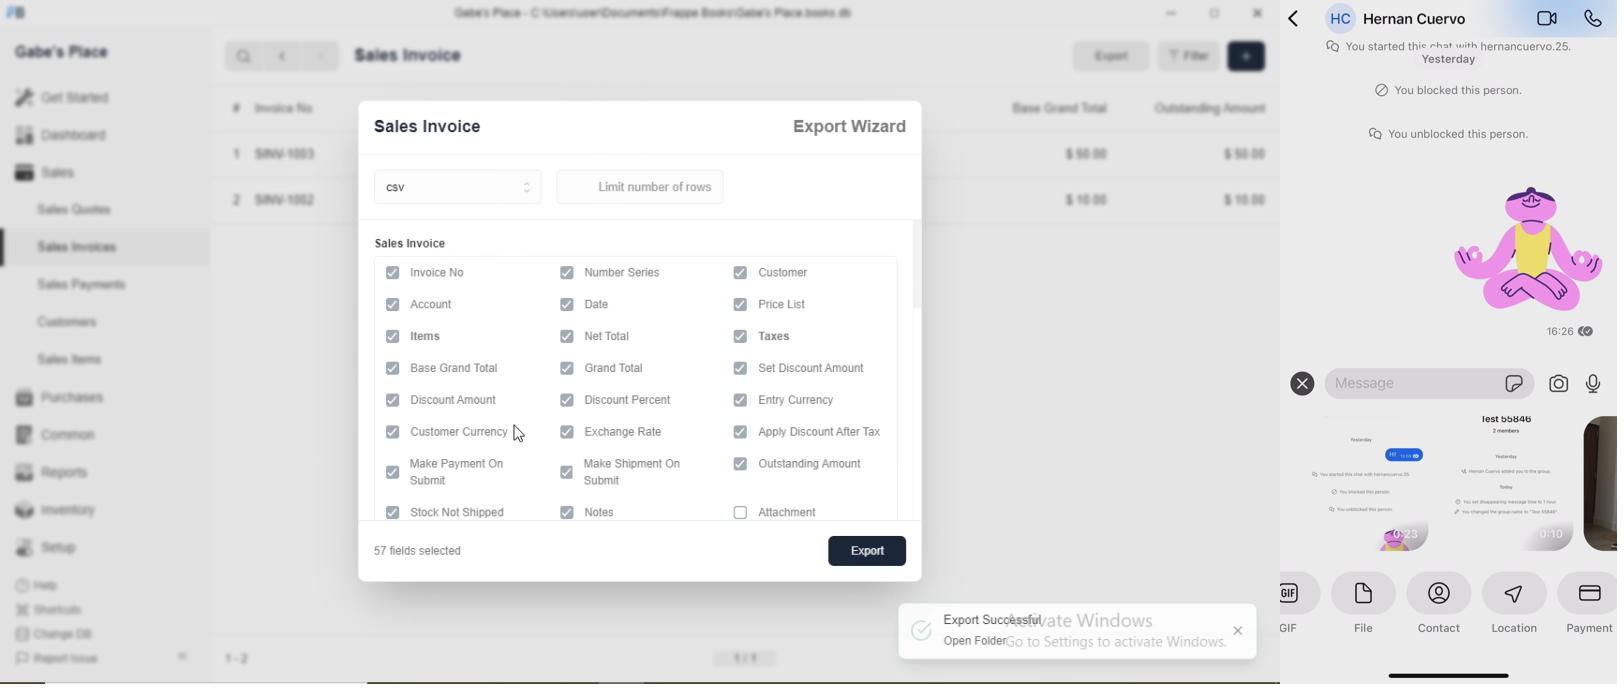  I want to click on # Invoice No, so click(267, 108).